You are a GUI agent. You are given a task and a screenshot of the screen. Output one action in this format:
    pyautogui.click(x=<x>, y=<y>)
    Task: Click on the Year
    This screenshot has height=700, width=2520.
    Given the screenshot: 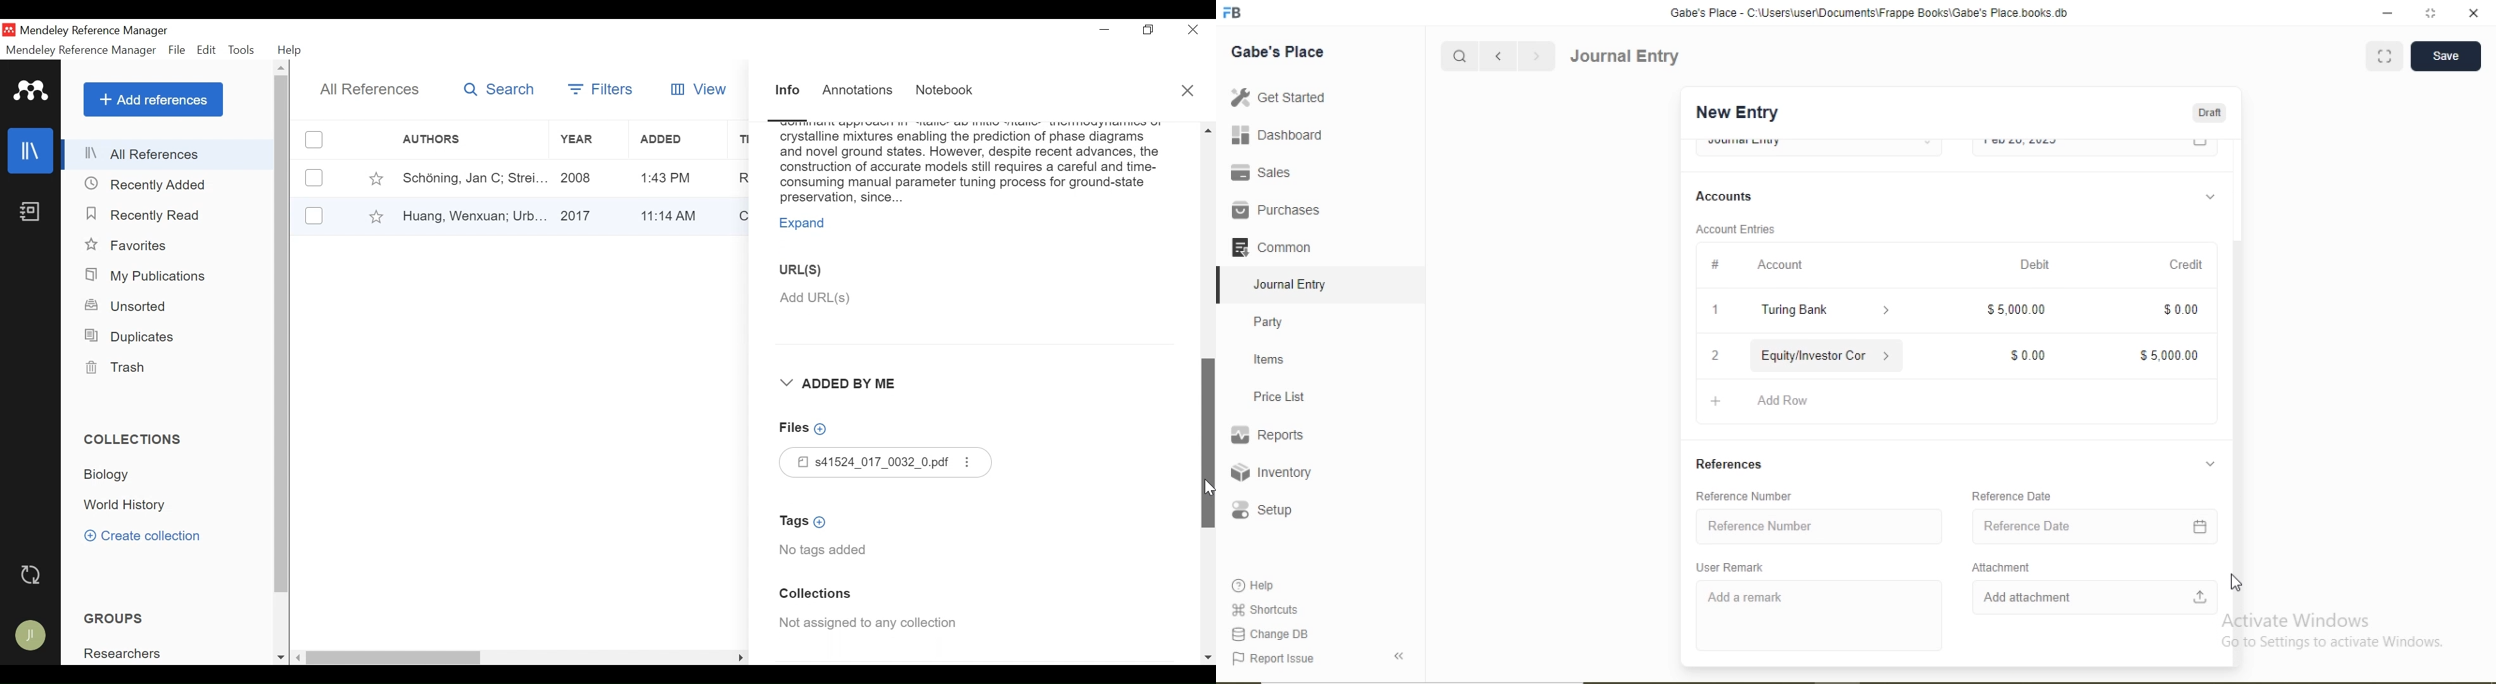 What is the action you would take?
    pyautogui.click(x=587, y=177)
    